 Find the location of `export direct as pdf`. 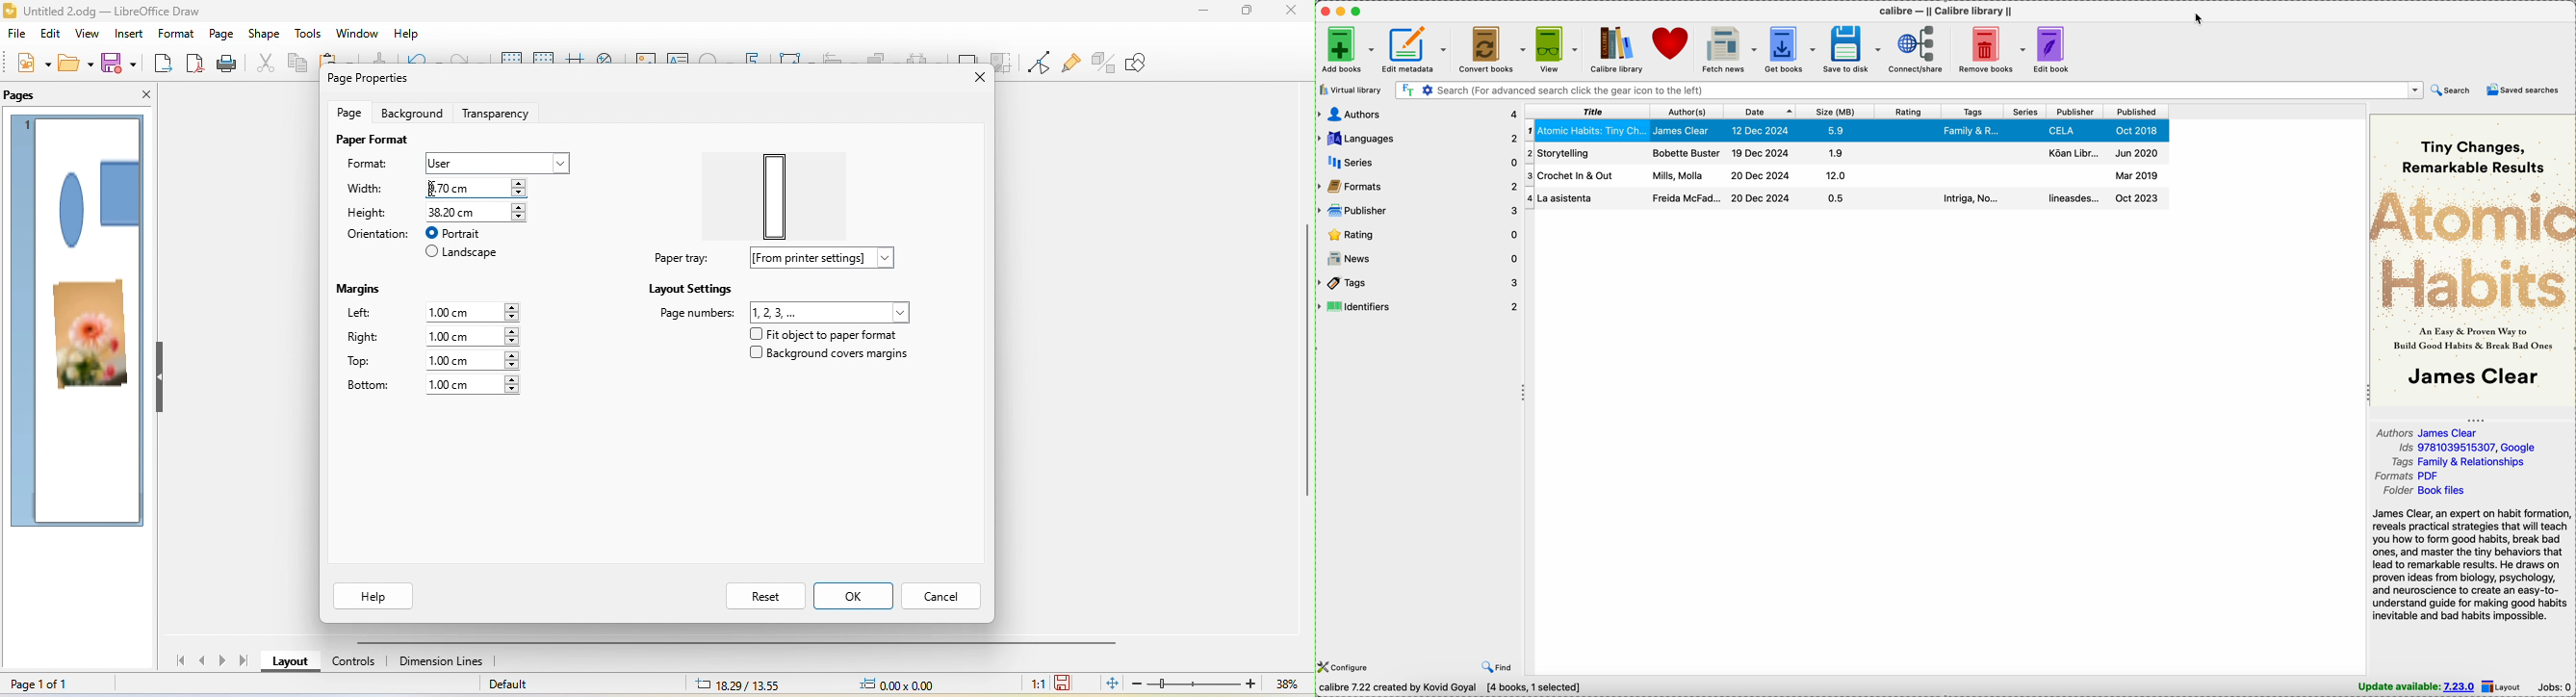

export direct as pdf is located at coordinates (197, 64).